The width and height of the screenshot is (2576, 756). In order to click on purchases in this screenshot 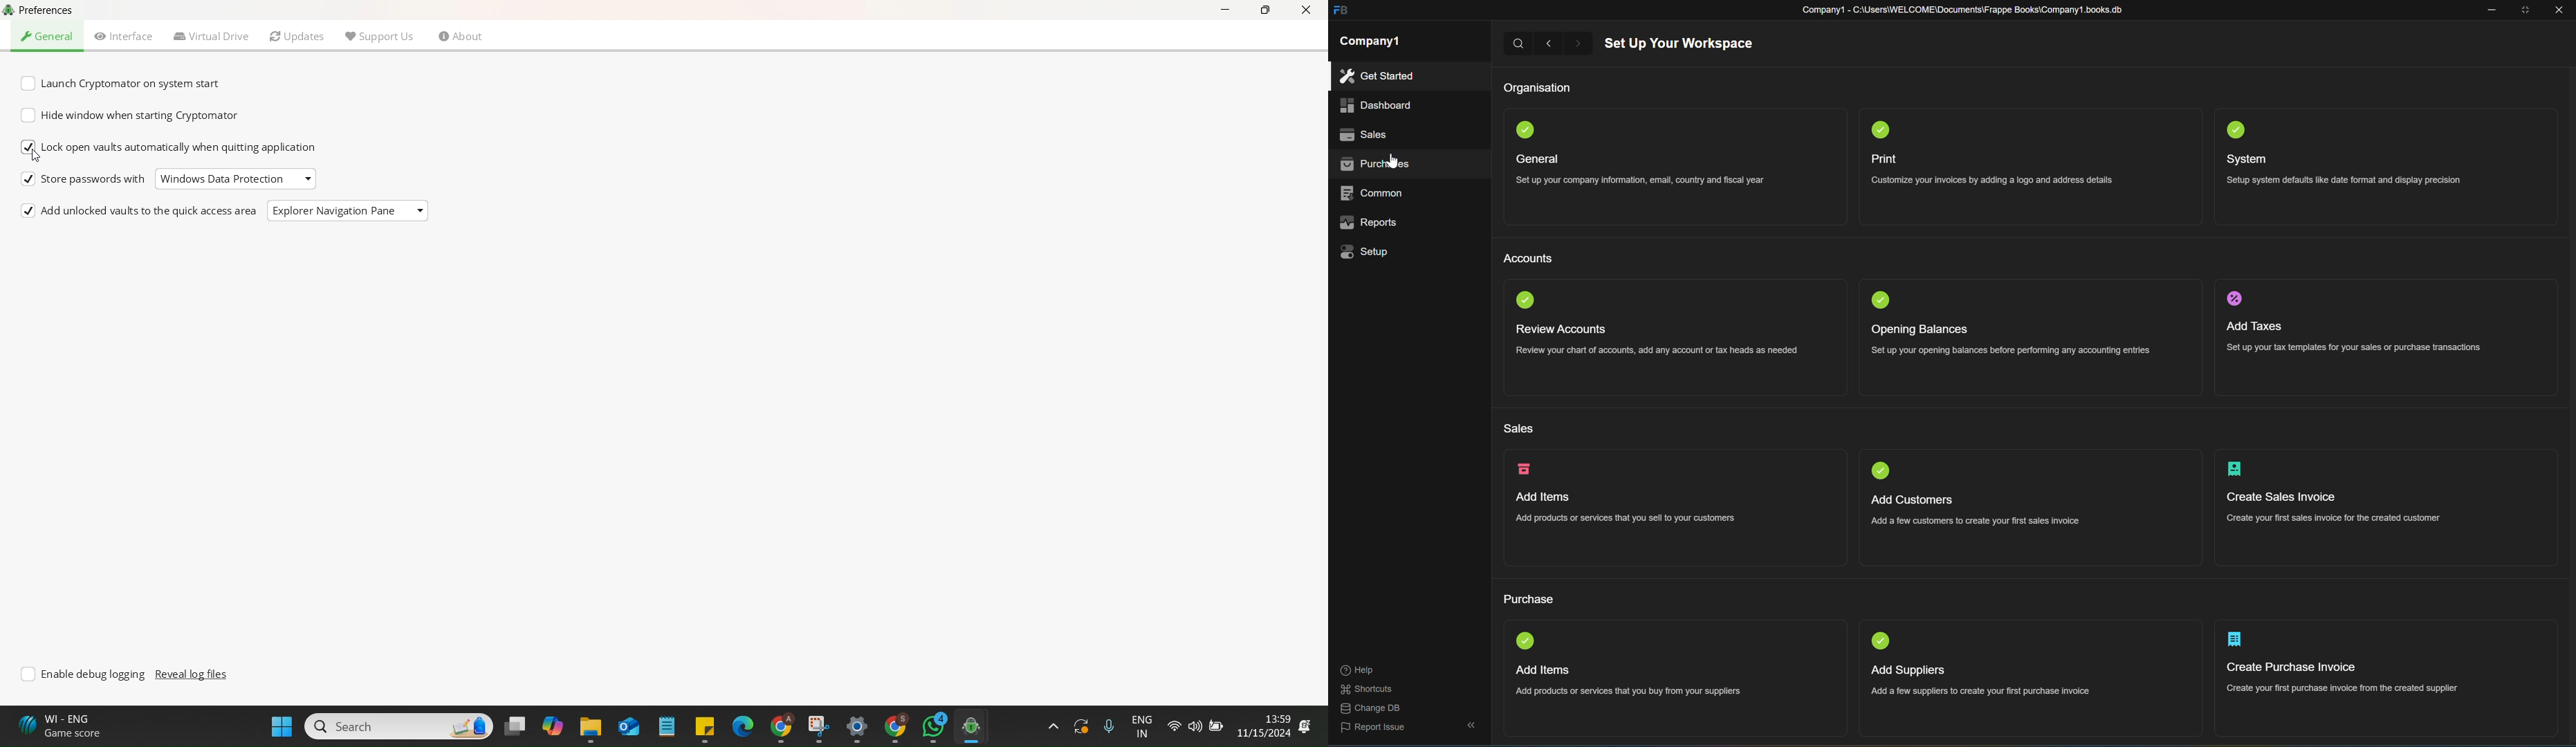, I will do `click(1376, 167)`.